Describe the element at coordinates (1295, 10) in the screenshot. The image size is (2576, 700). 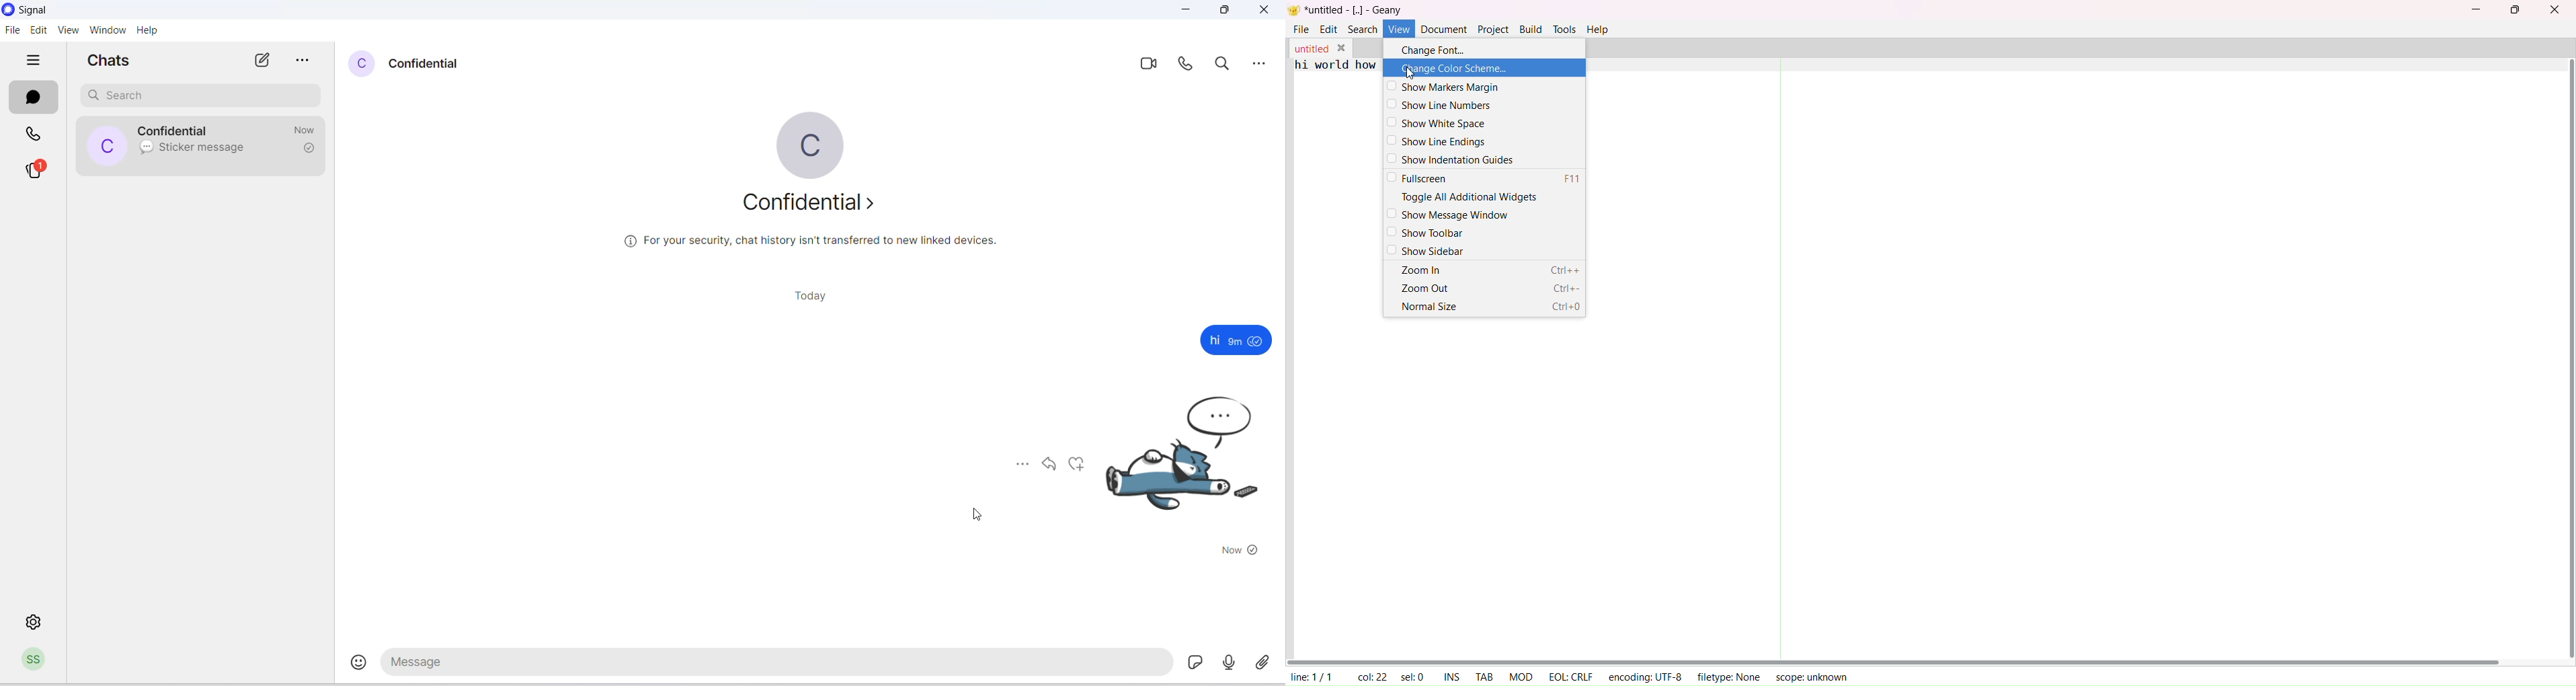
I see `logo` at that location.